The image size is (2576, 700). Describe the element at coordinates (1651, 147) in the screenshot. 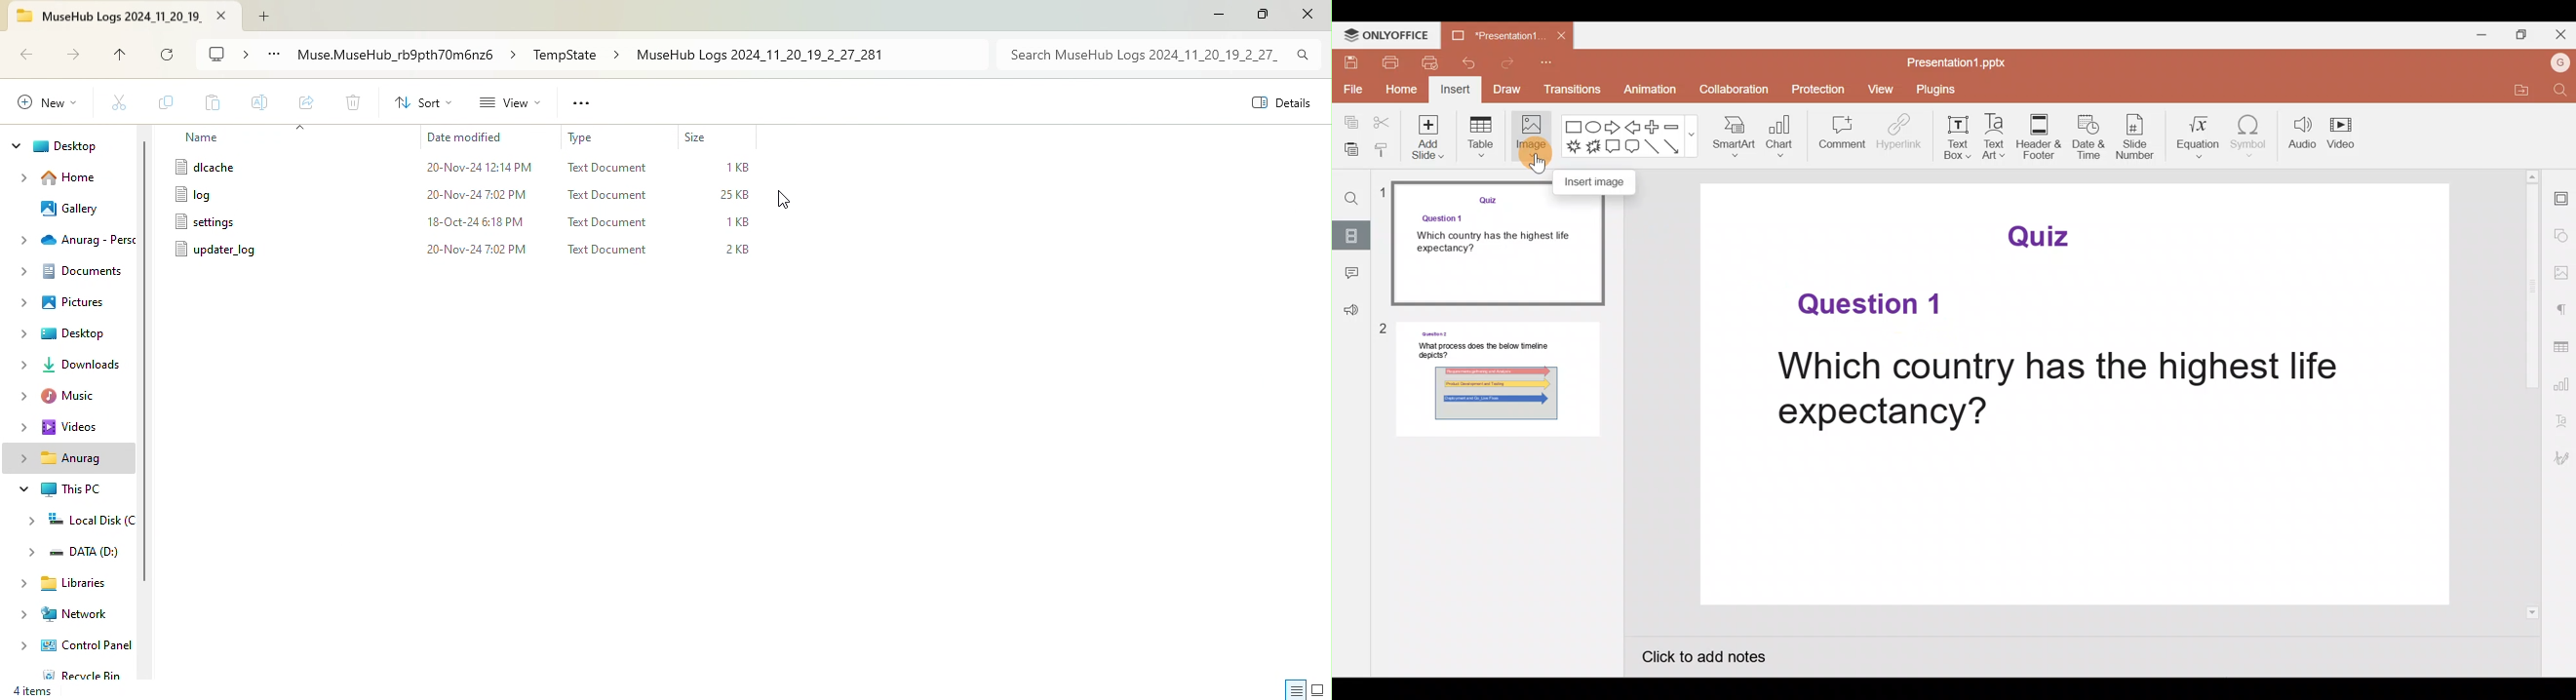

I see `Line` at that location.